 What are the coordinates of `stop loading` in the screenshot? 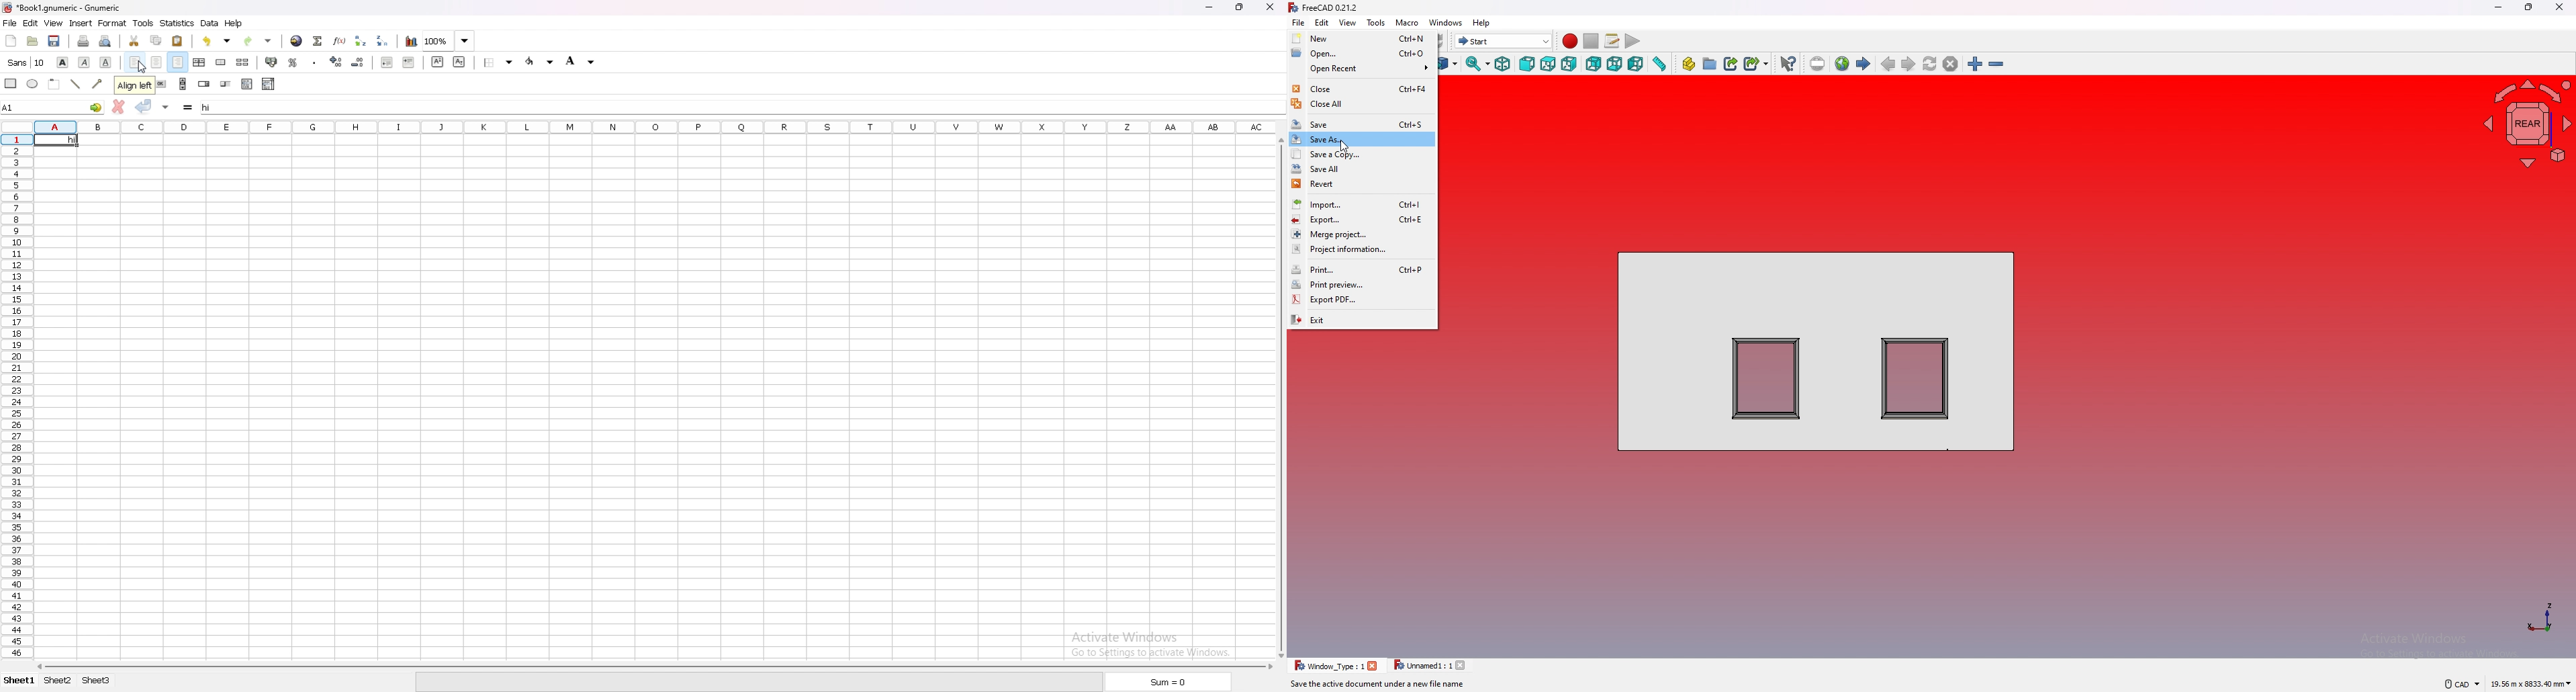 It's located at (1950, 64).